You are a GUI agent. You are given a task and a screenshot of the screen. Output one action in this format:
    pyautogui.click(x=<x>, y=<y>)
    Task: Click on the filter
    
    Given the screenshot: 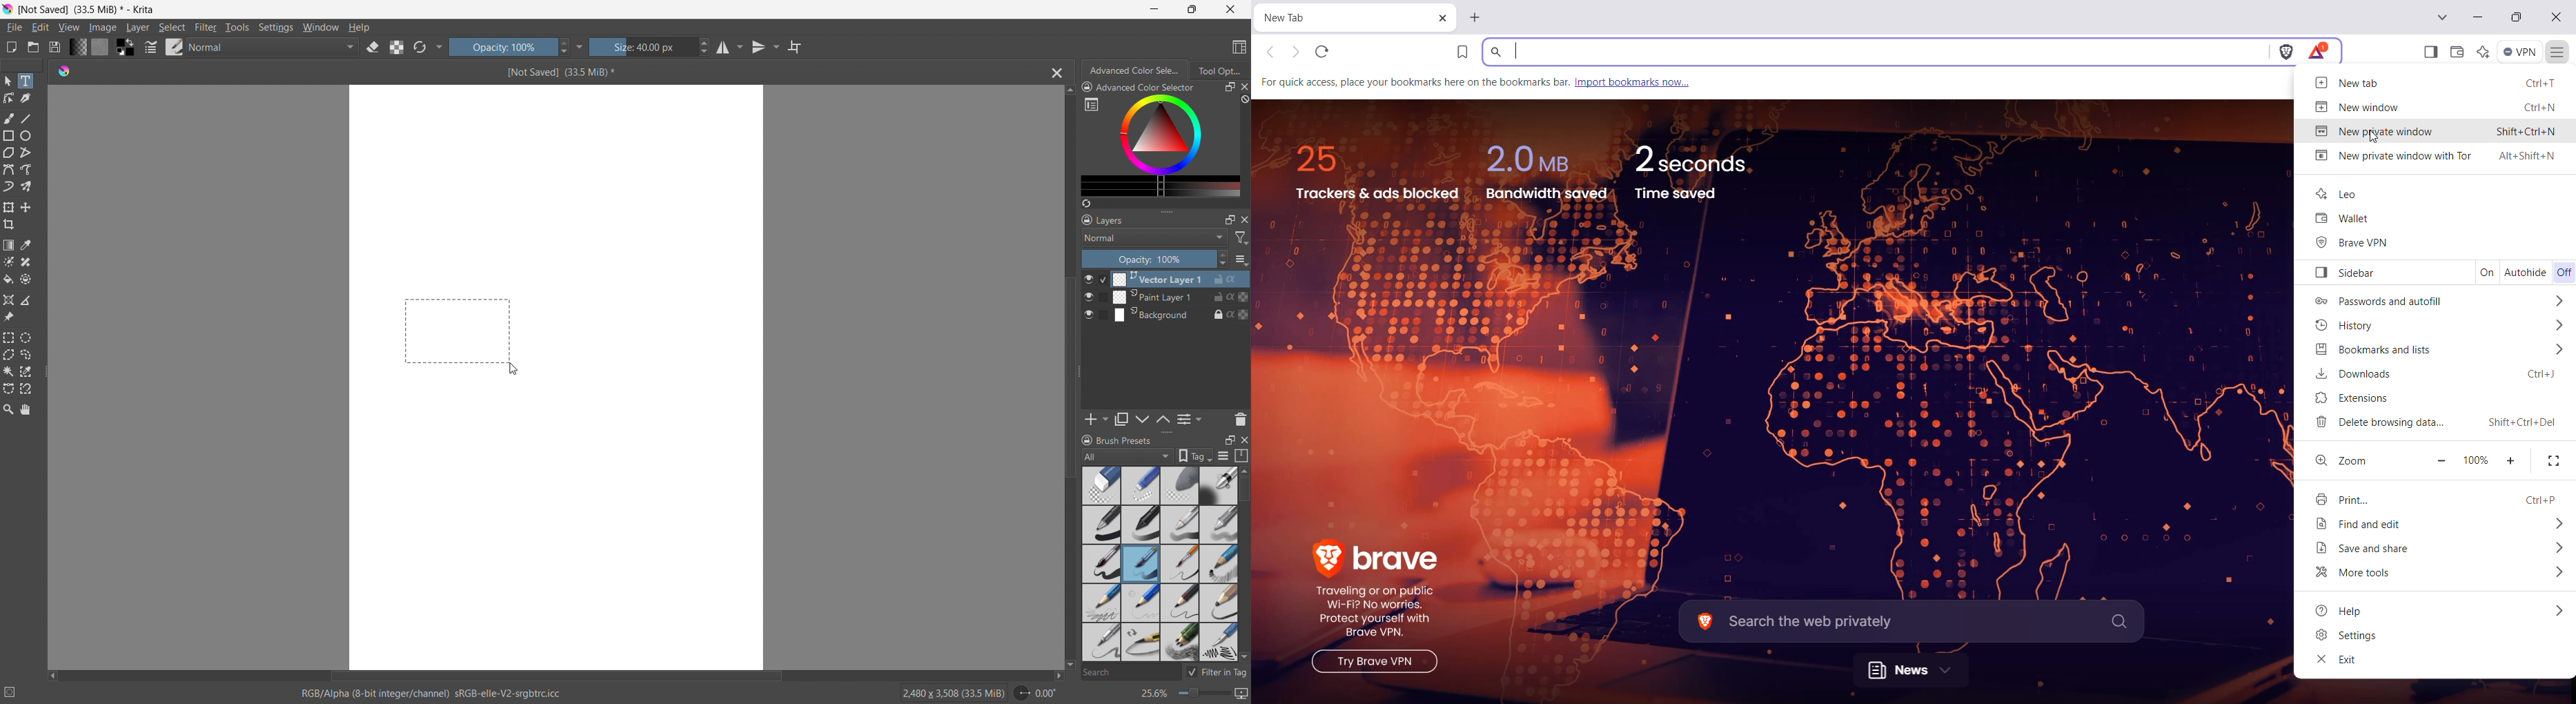 What is the action you would take?
    pyautogui.click(x=1242, y=238)
    